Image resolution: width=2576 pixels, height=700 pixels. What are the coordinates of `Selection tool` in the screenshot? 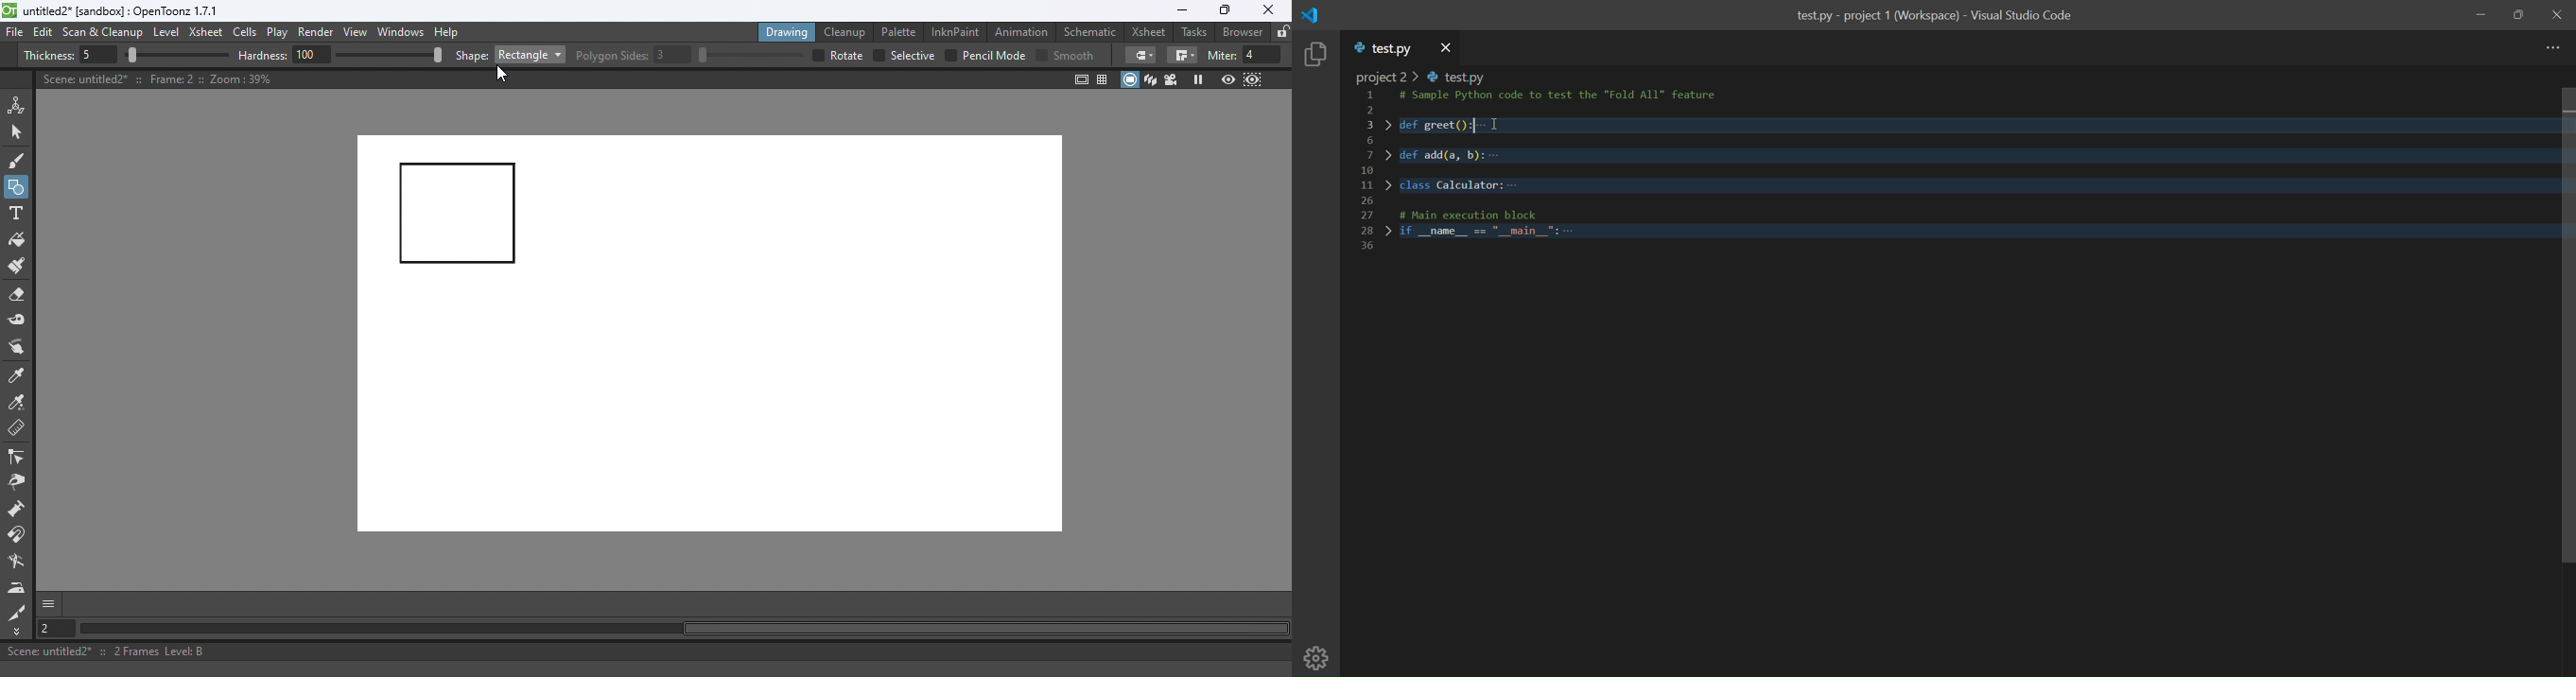 It's located at (20, 131).